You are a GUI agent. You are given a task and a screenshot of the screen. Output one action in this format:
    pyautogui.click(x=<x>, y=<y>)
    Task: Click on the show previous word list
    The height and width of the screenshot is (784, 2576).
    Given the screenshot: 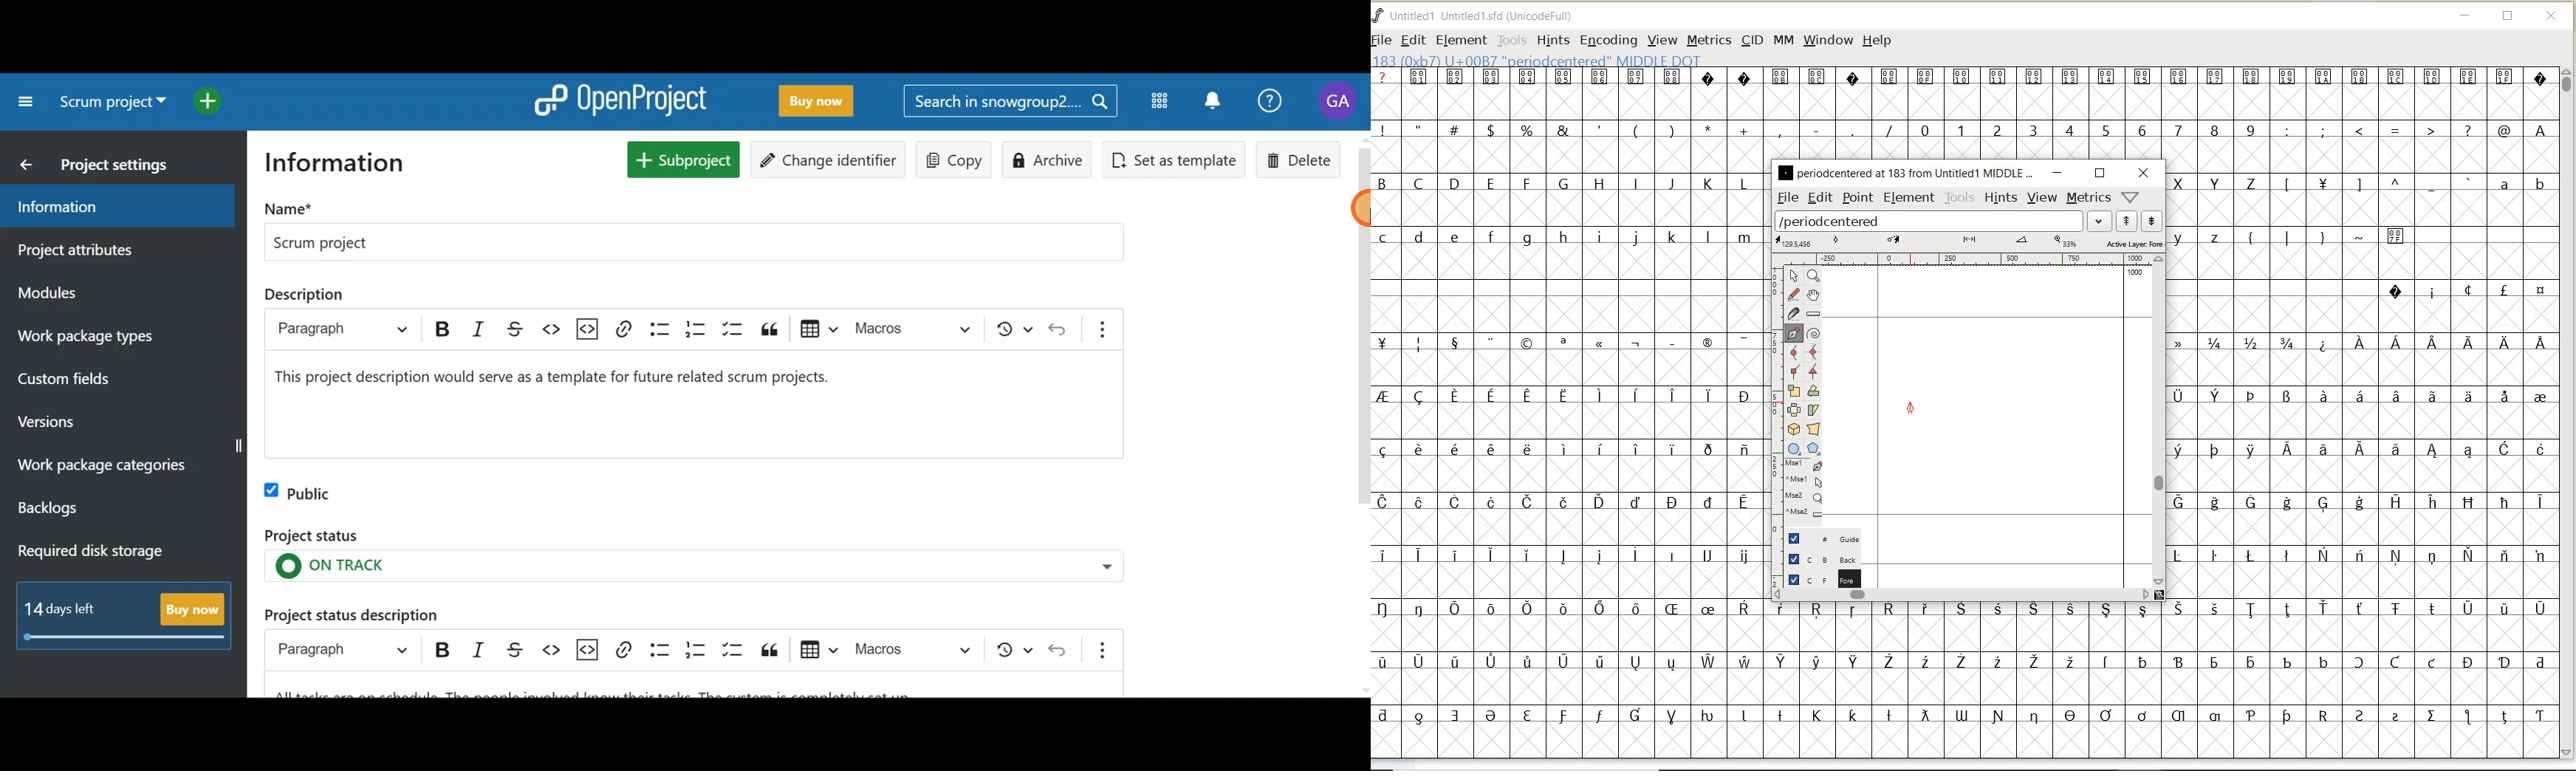 What is the action you would take?
    pyautogui.click(x=2128, y=222)
    